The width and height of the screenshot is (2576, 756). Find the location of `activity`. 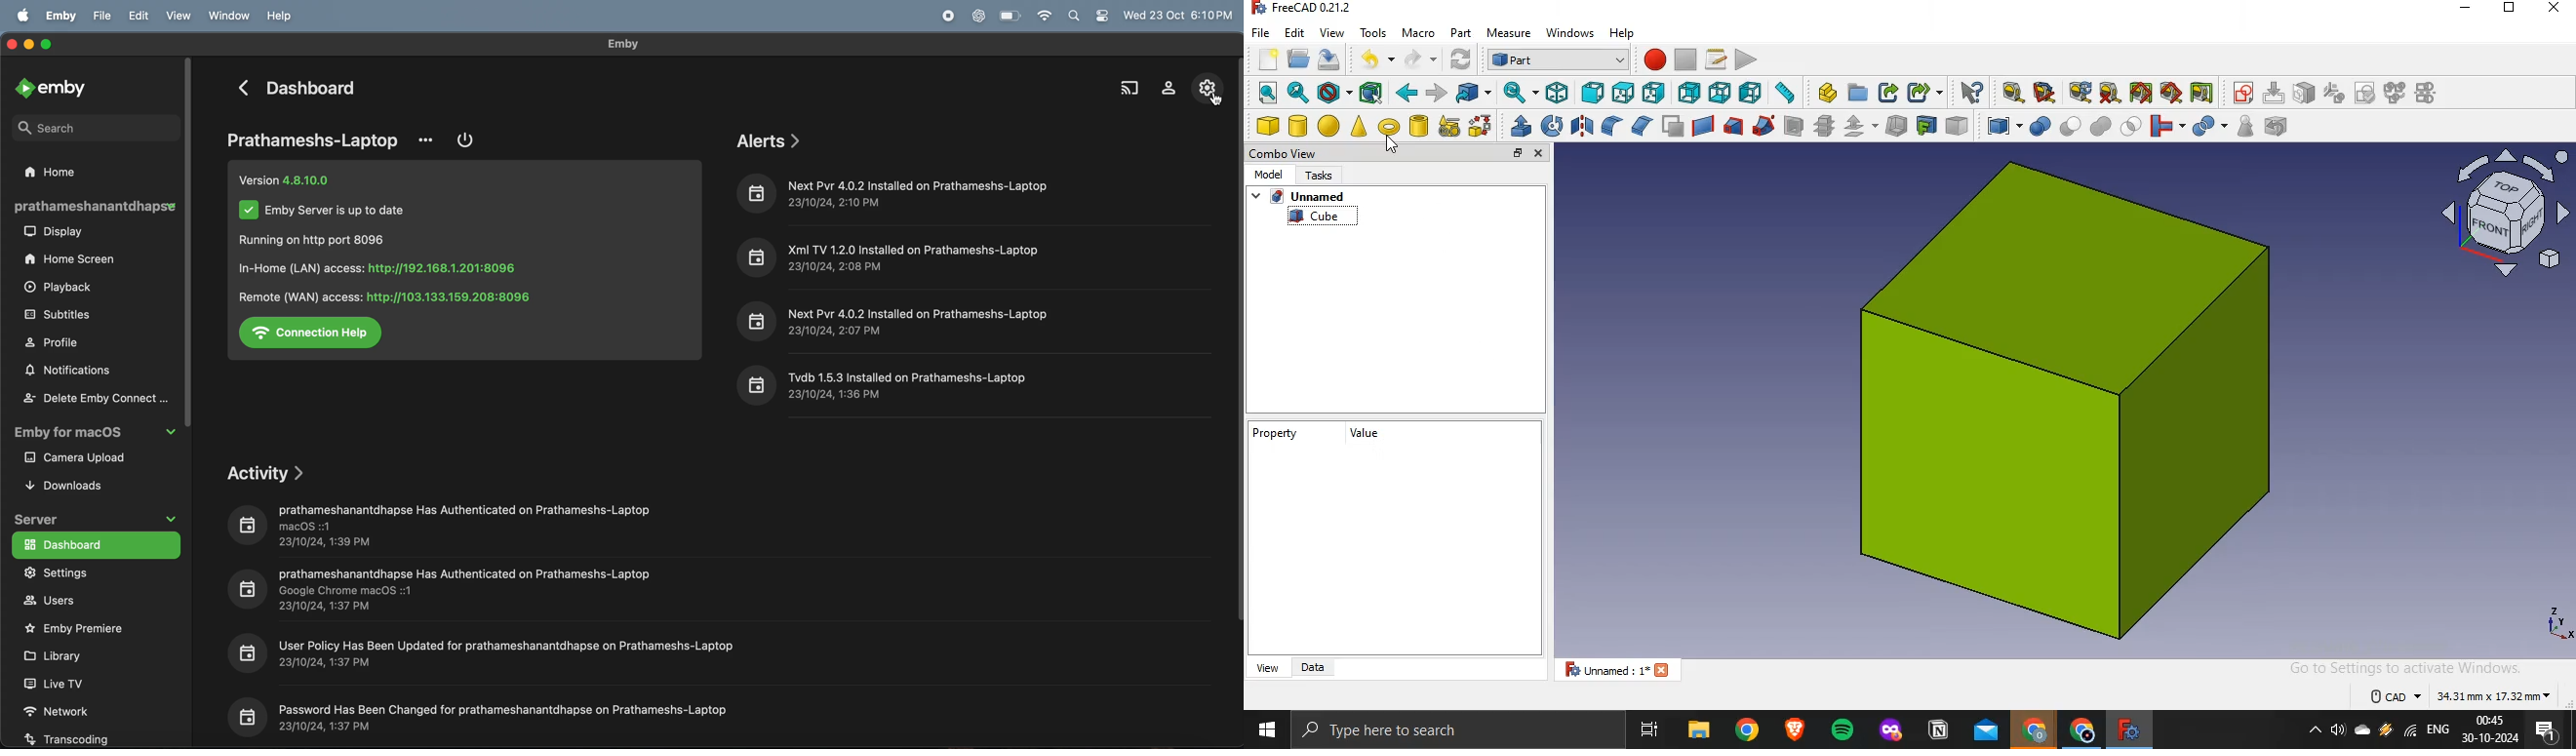

activity is located at coordinates (281, 472).